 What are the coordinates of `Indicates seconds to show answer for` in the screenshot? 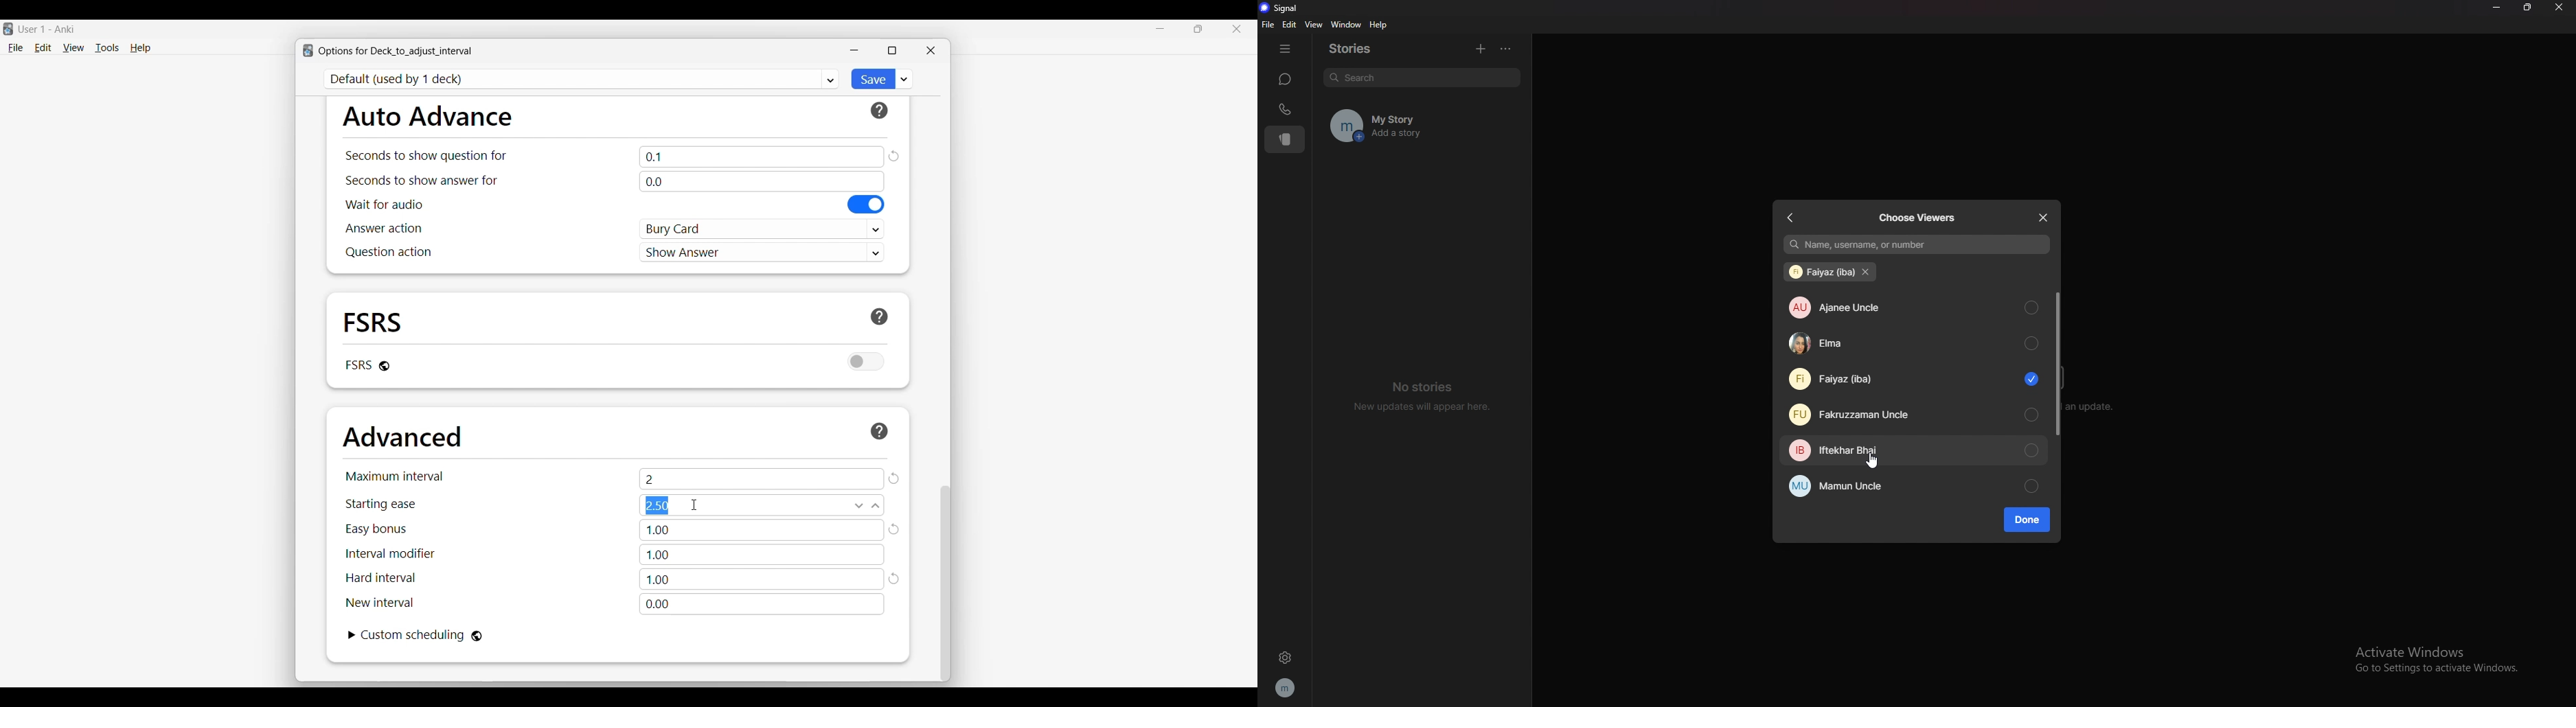 It's located at (422, 181).